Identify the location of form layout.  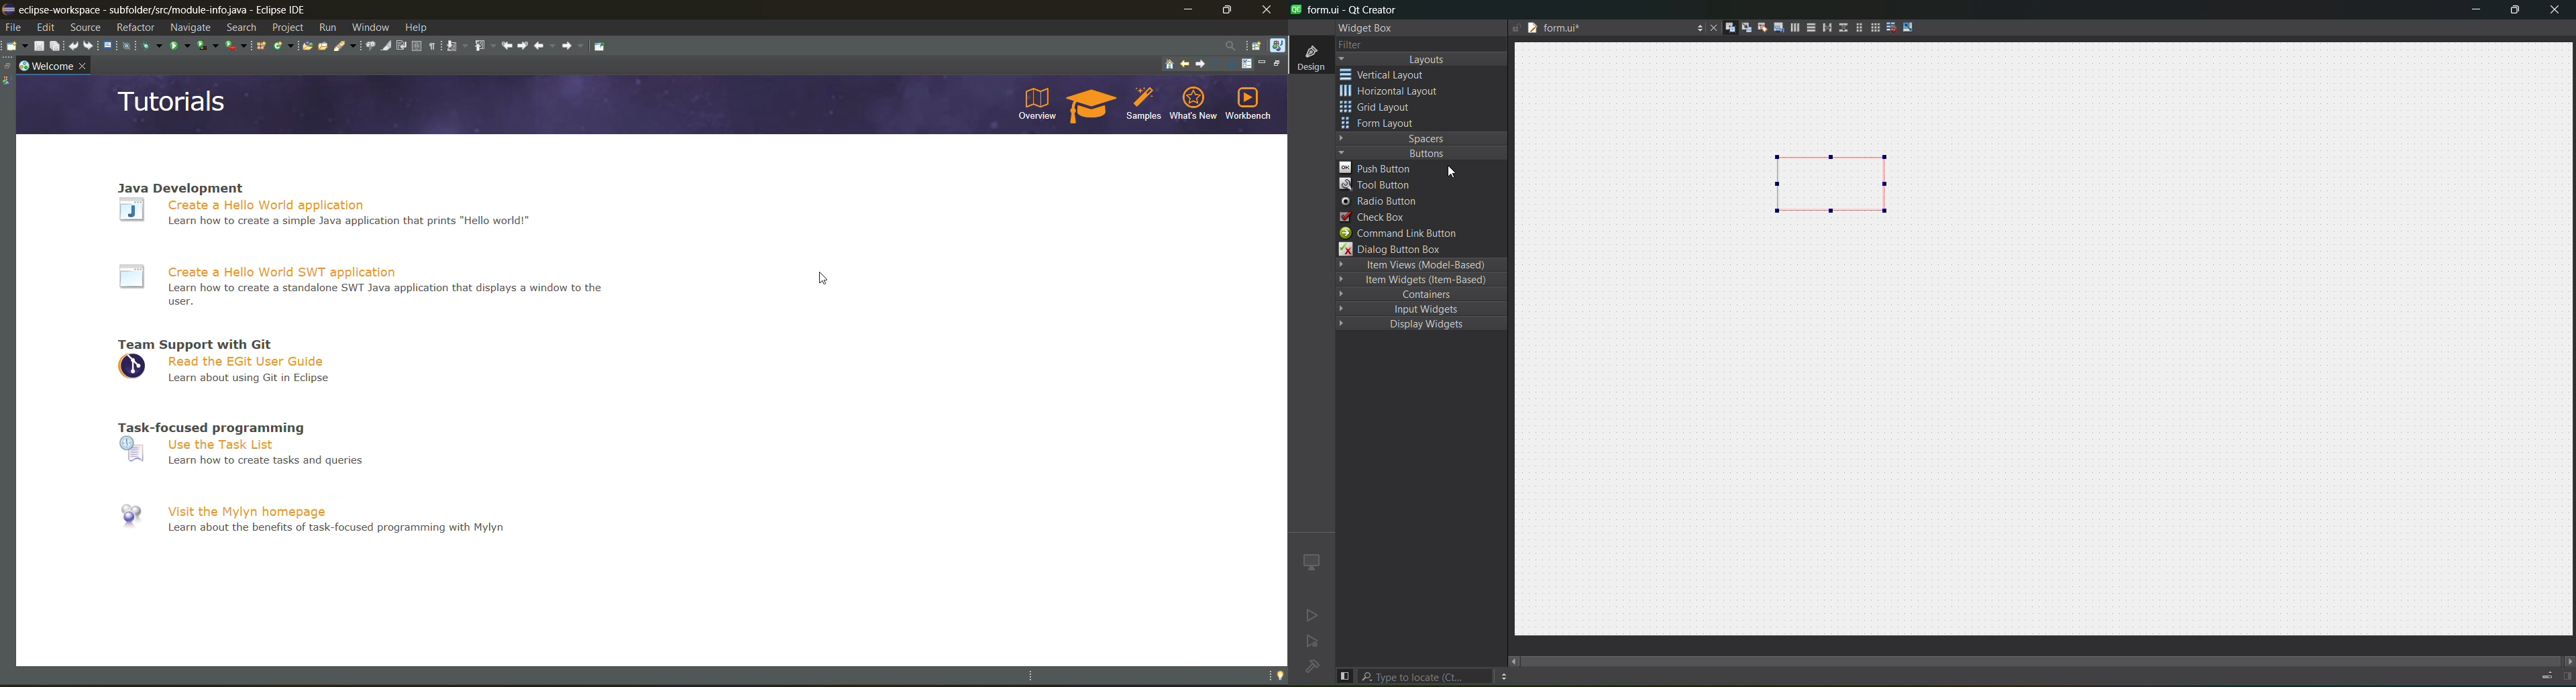
(1380, 124).